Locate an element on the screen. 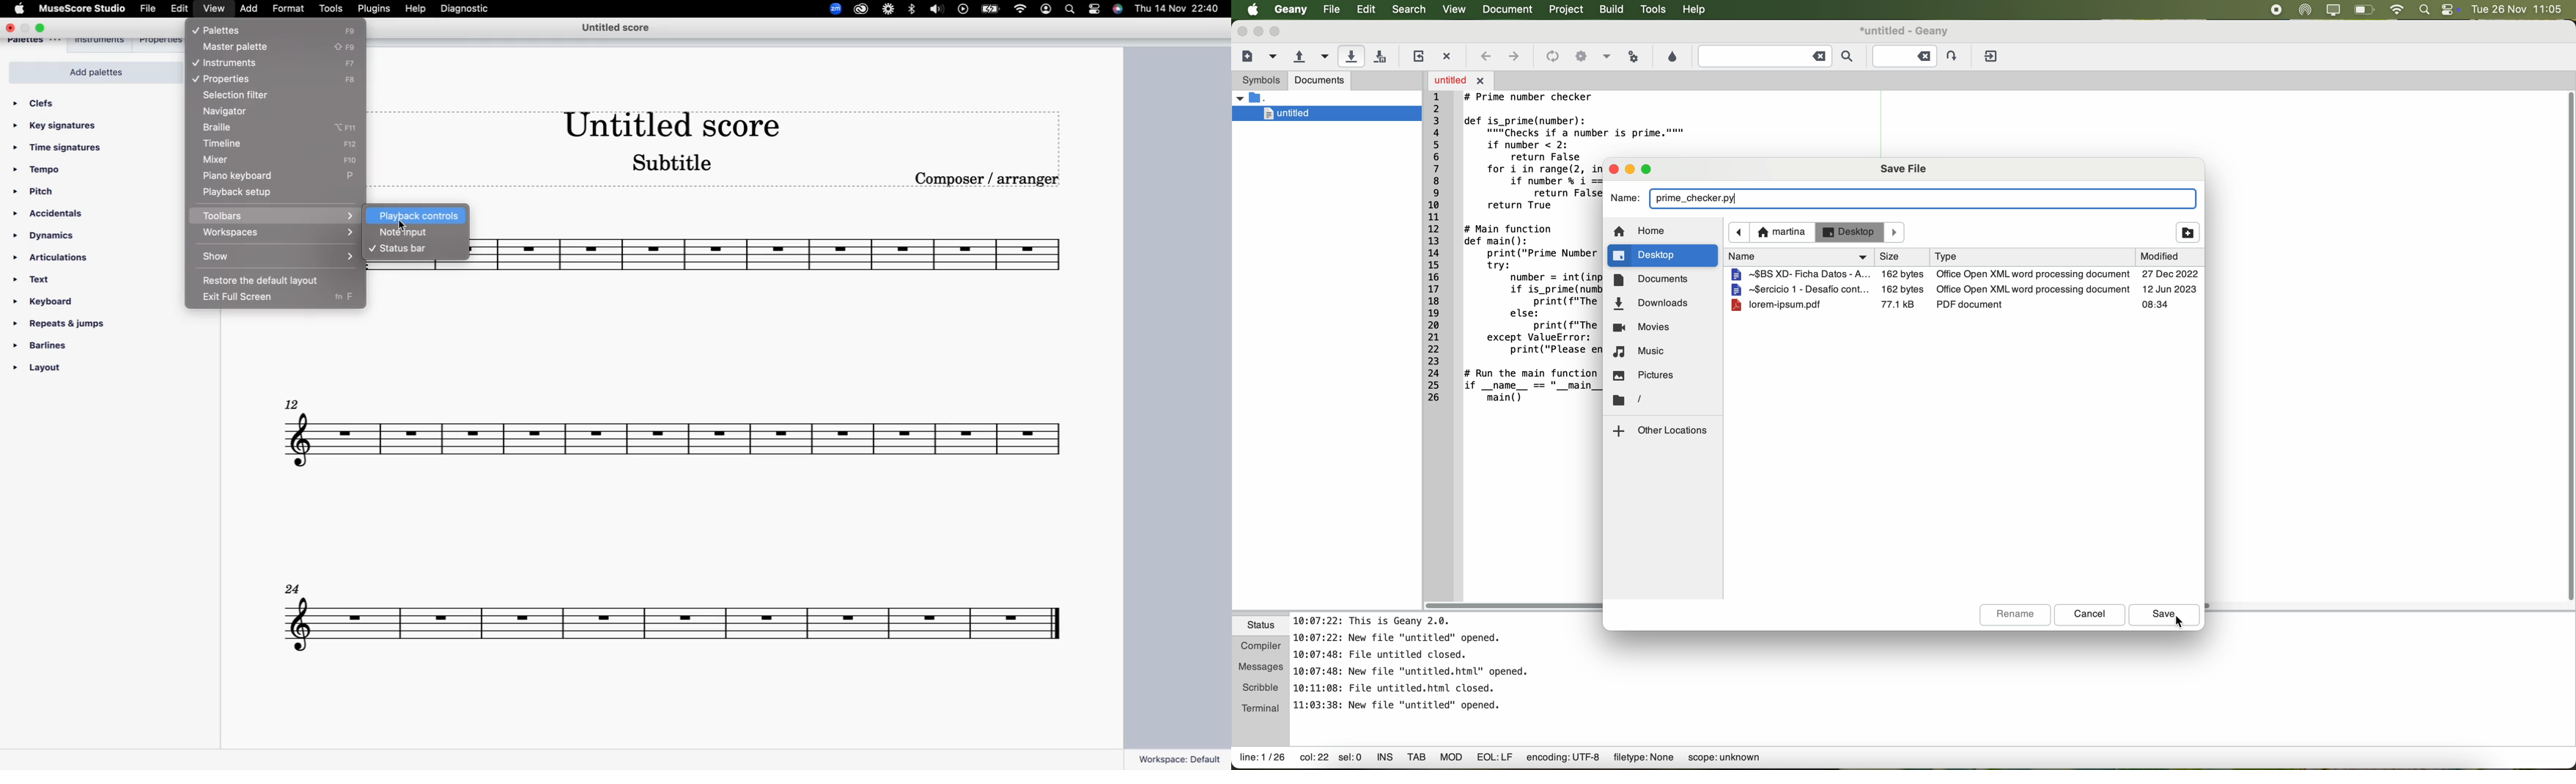 The image size is (2576, 784). settings is located at coordinates (1096, 11).